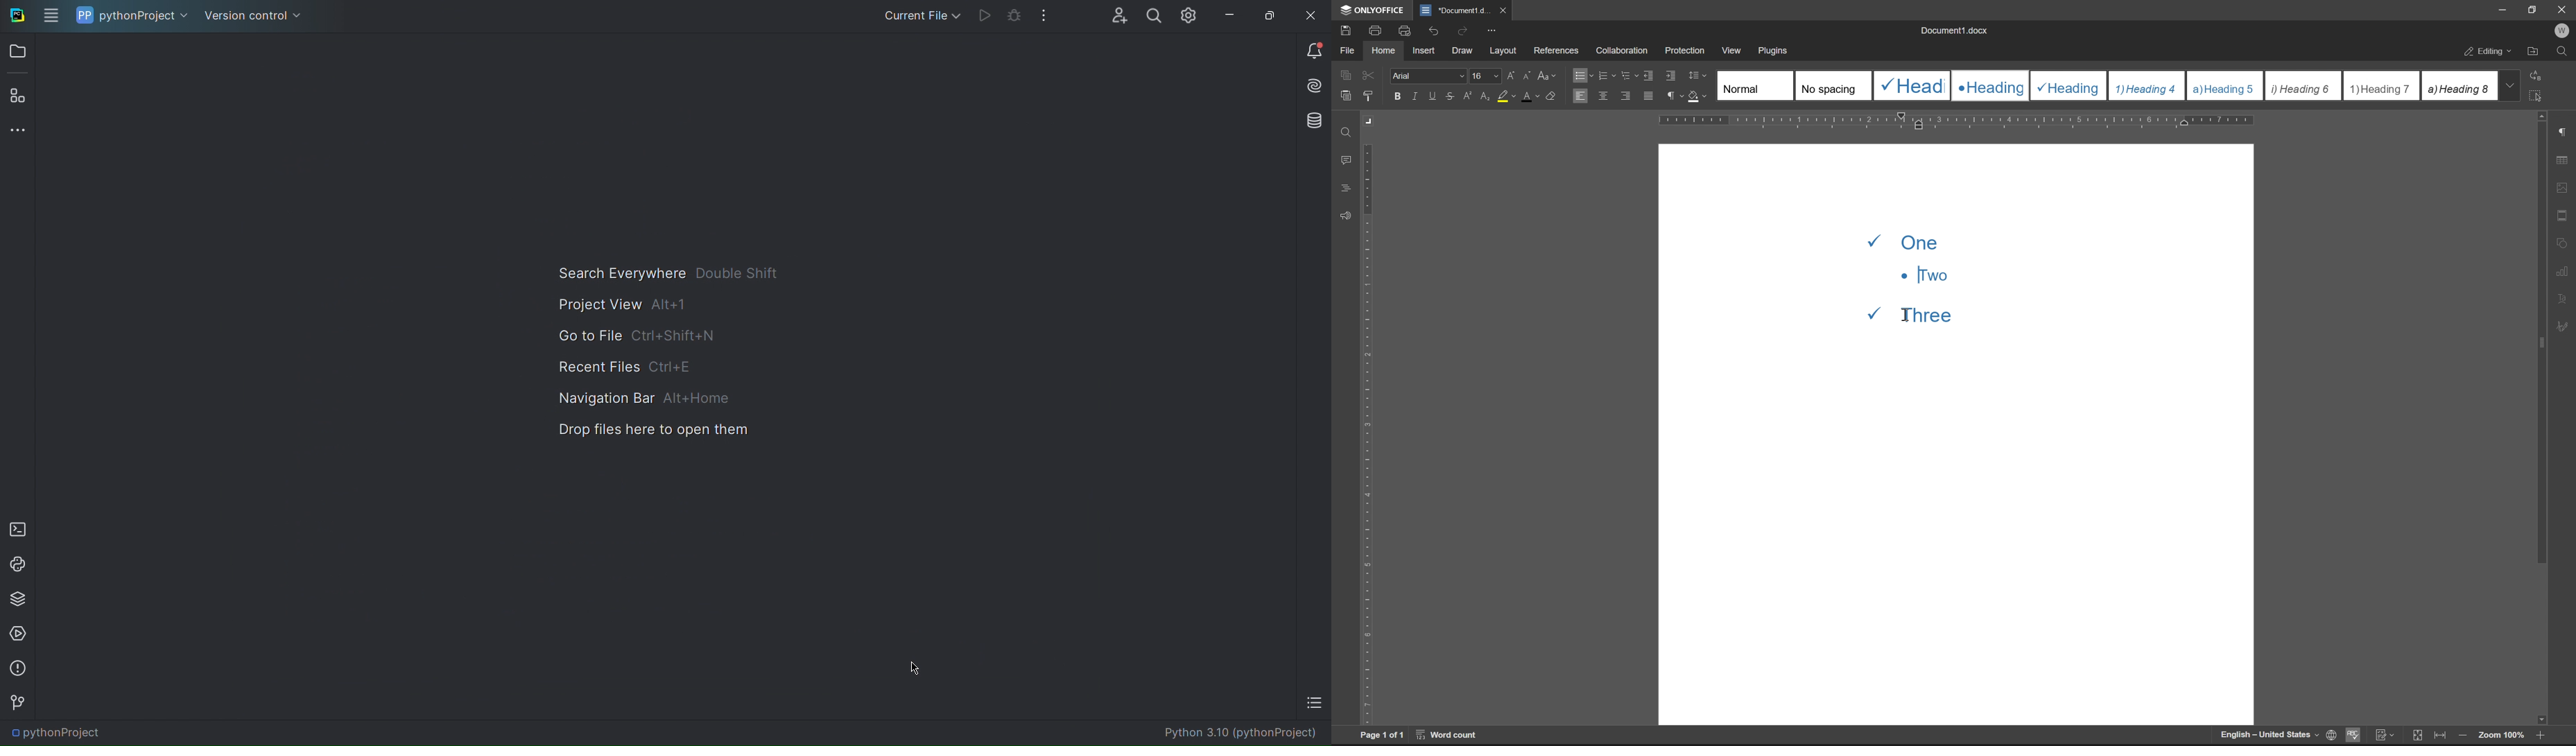  I want to click on signature settings, so click(2566, 327).